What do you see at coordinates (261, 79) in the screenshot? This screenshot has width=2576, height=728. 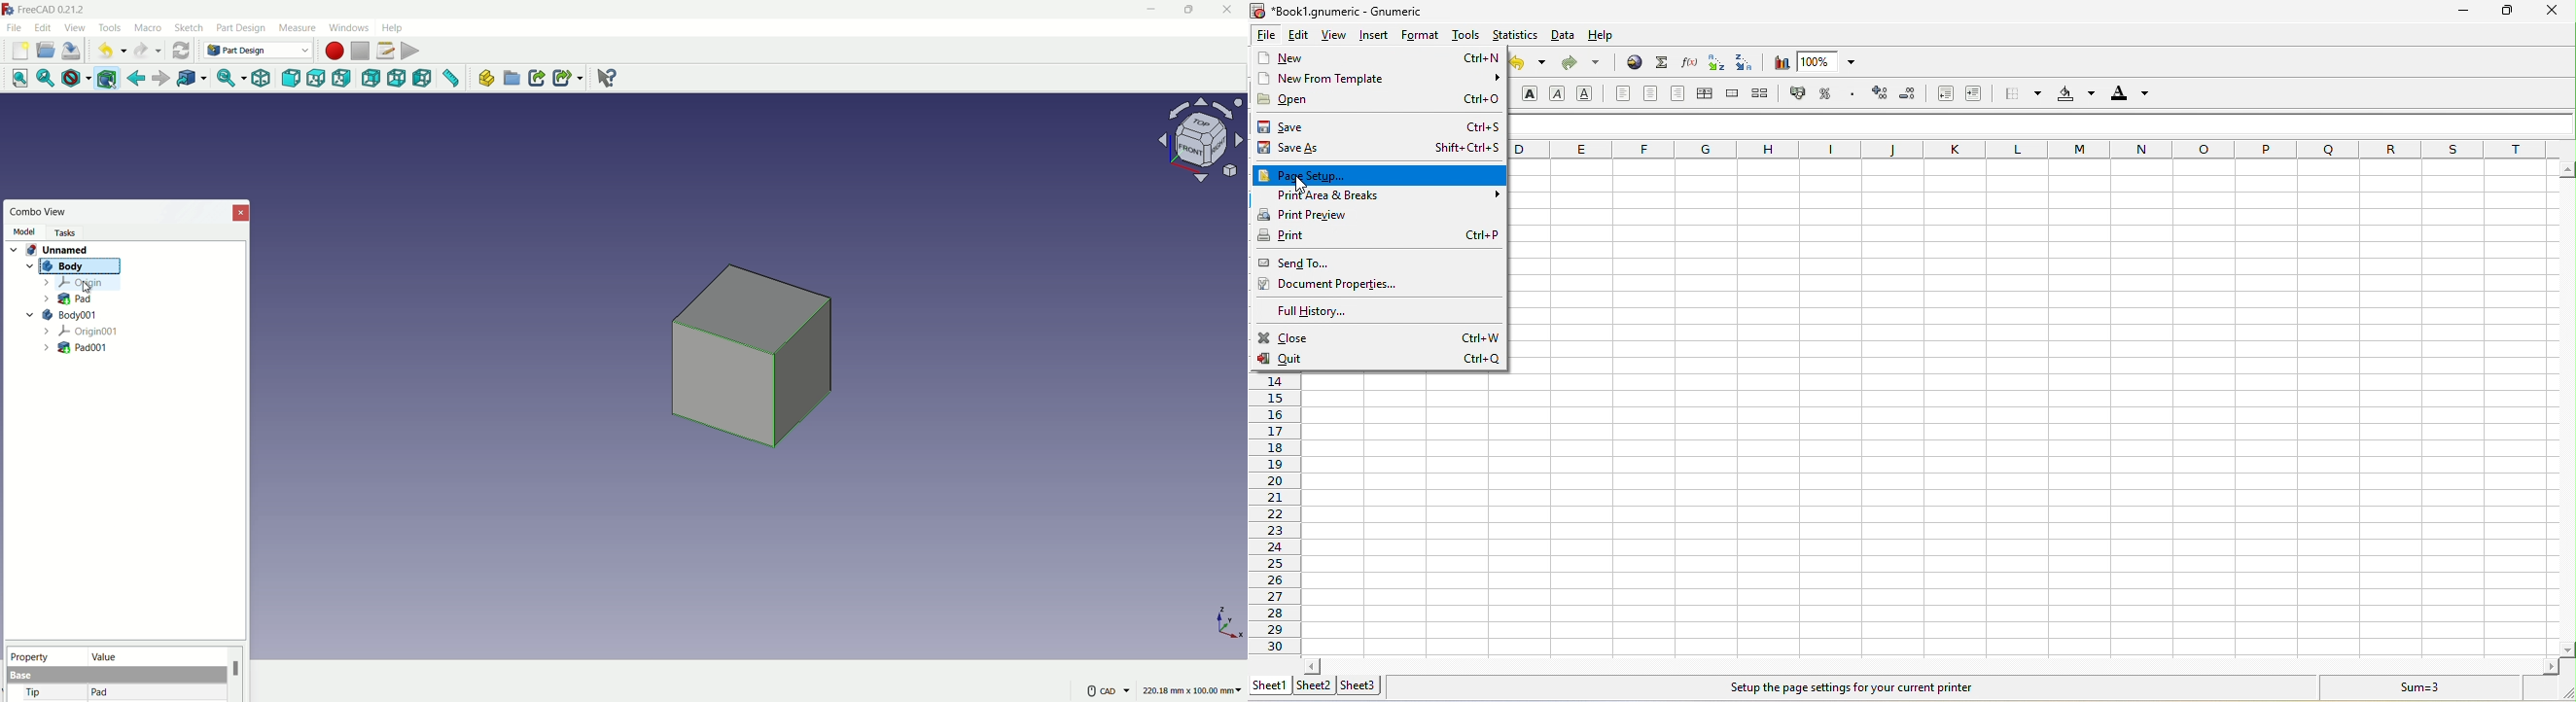 I see `isometric view` at bounding box center [261, 79].